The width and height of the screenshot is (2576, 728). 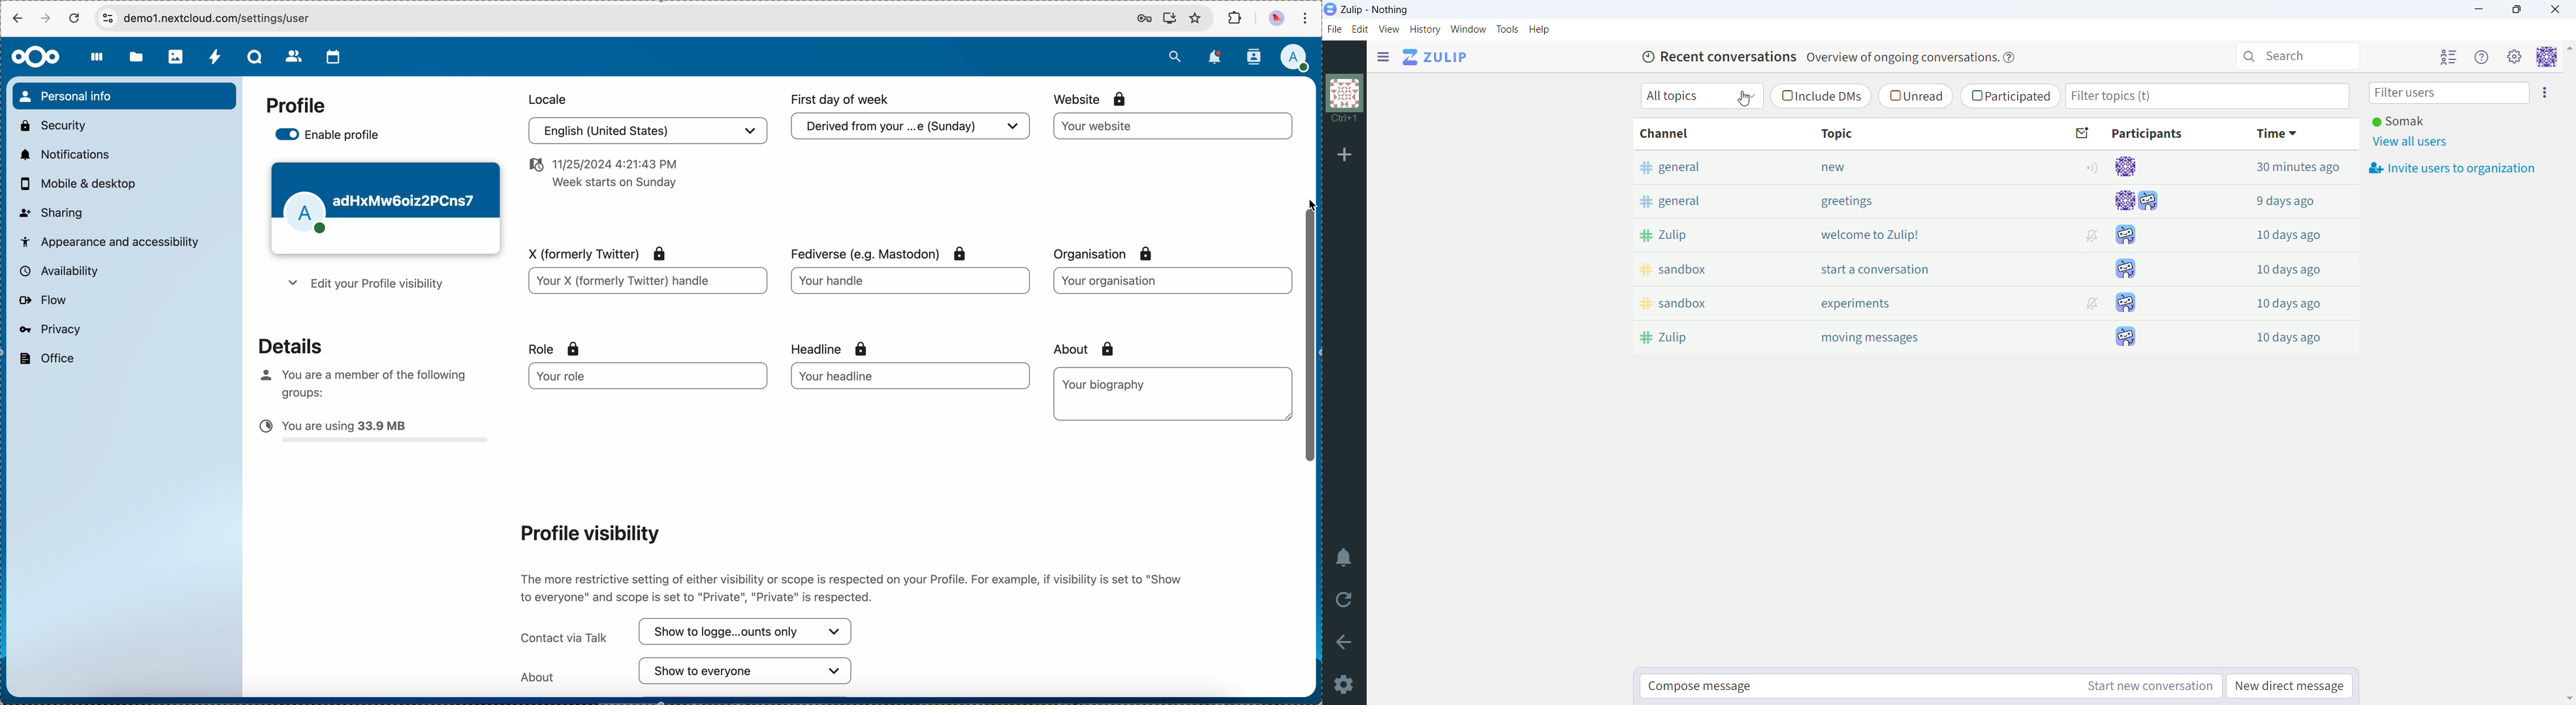 What do you see at coordinates (1717, 57) in the screenshot?
I see `Recent conversations` at bounding box center [1717, 57].